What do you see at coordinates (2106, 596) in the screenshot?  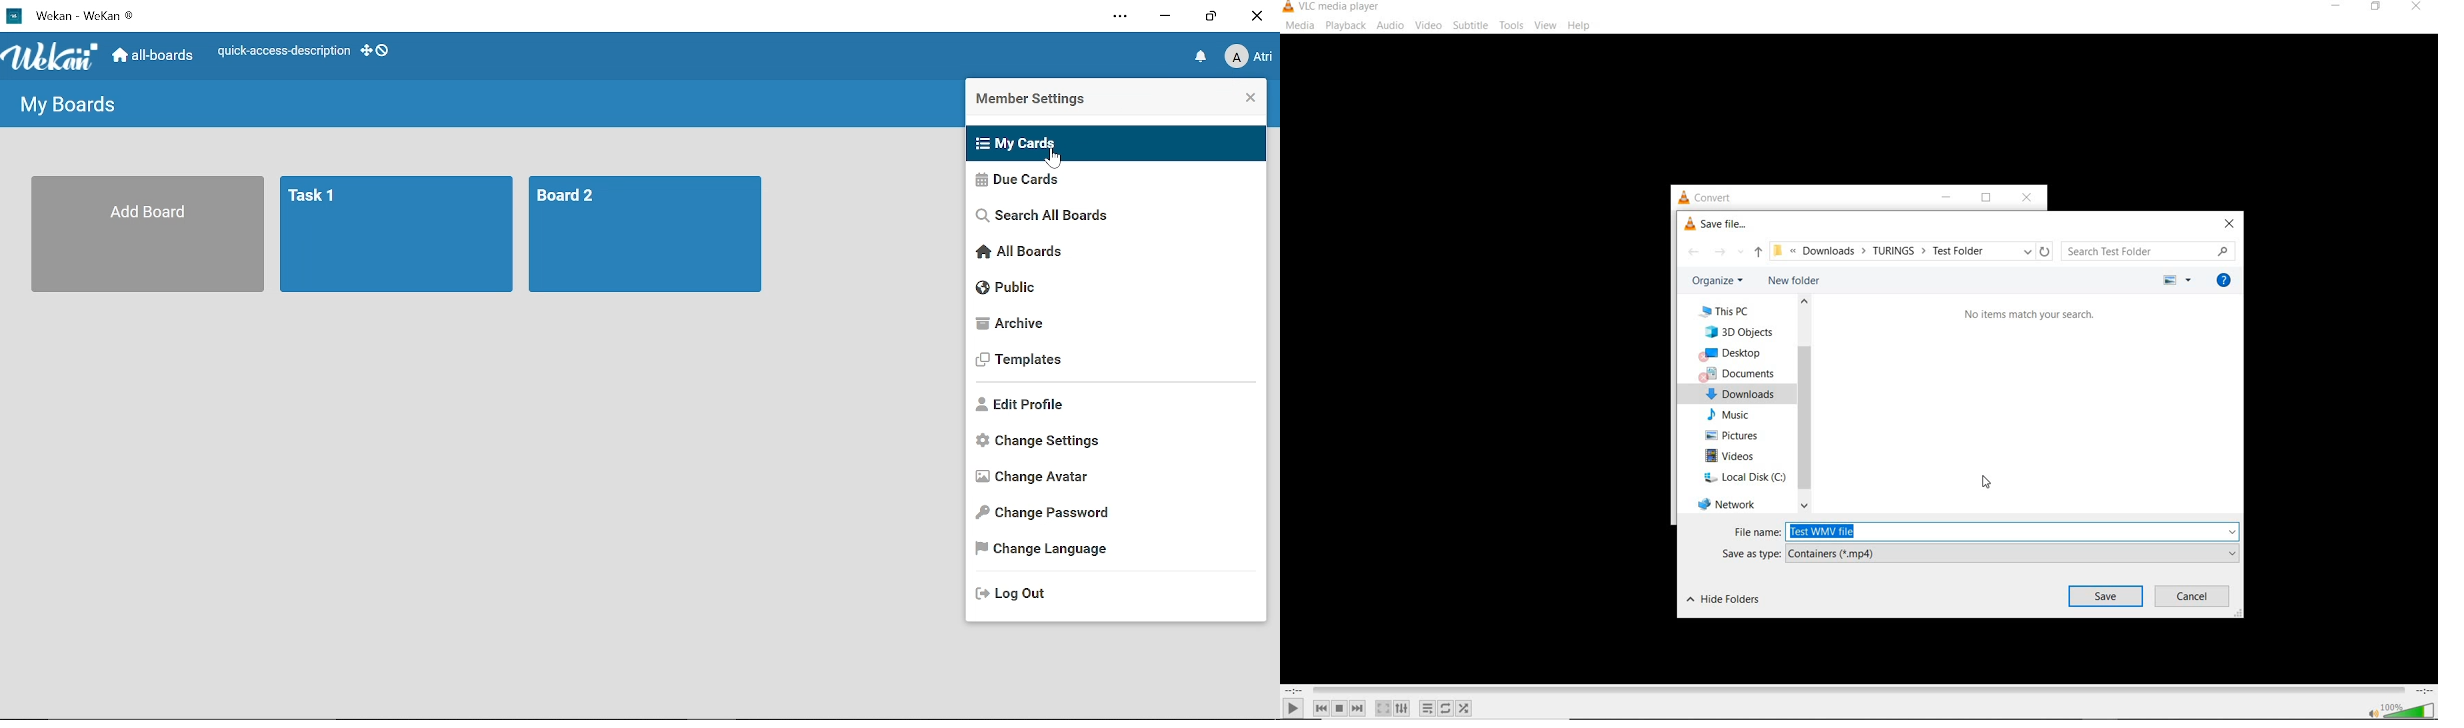 I see `save` at bounding box center [2106, 596].